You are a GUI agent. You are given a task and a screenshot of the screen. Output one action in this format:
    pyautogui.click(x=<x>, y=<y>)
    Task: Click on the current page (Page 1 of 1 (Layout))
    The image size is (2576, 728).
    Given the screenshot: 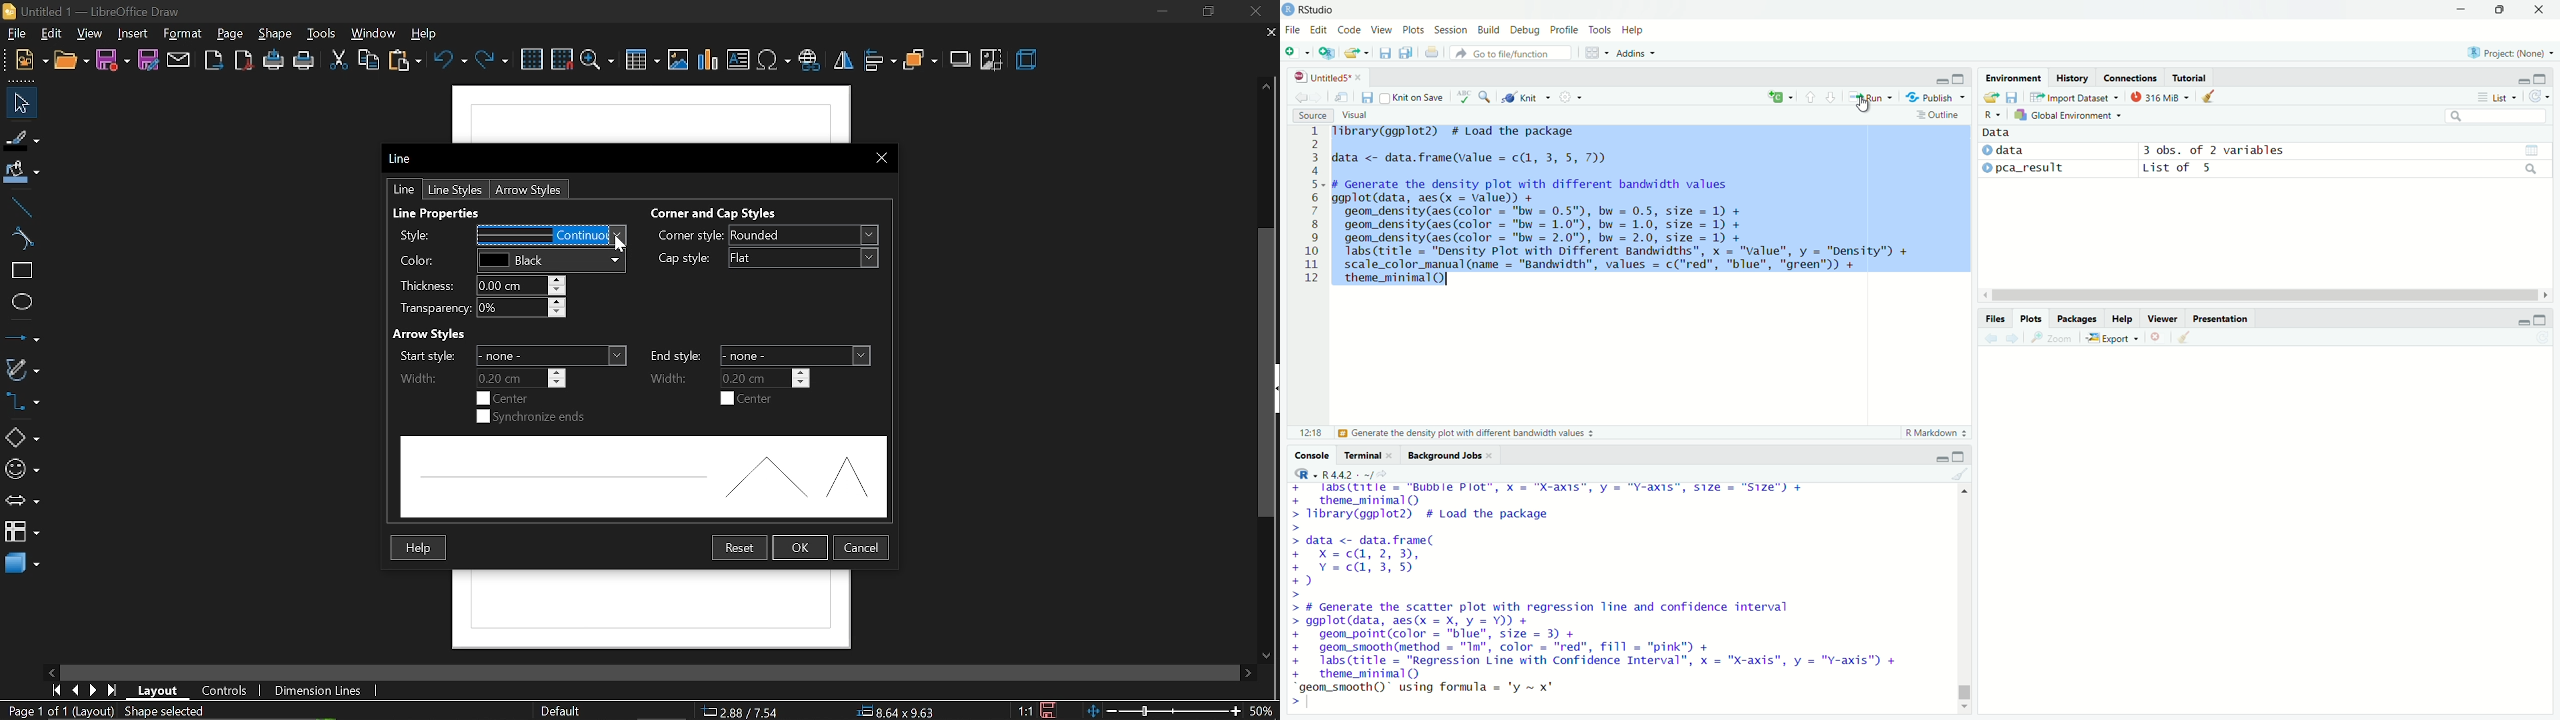 What is the action you would take?
    pyautogui.click(x=58, y=712)
    